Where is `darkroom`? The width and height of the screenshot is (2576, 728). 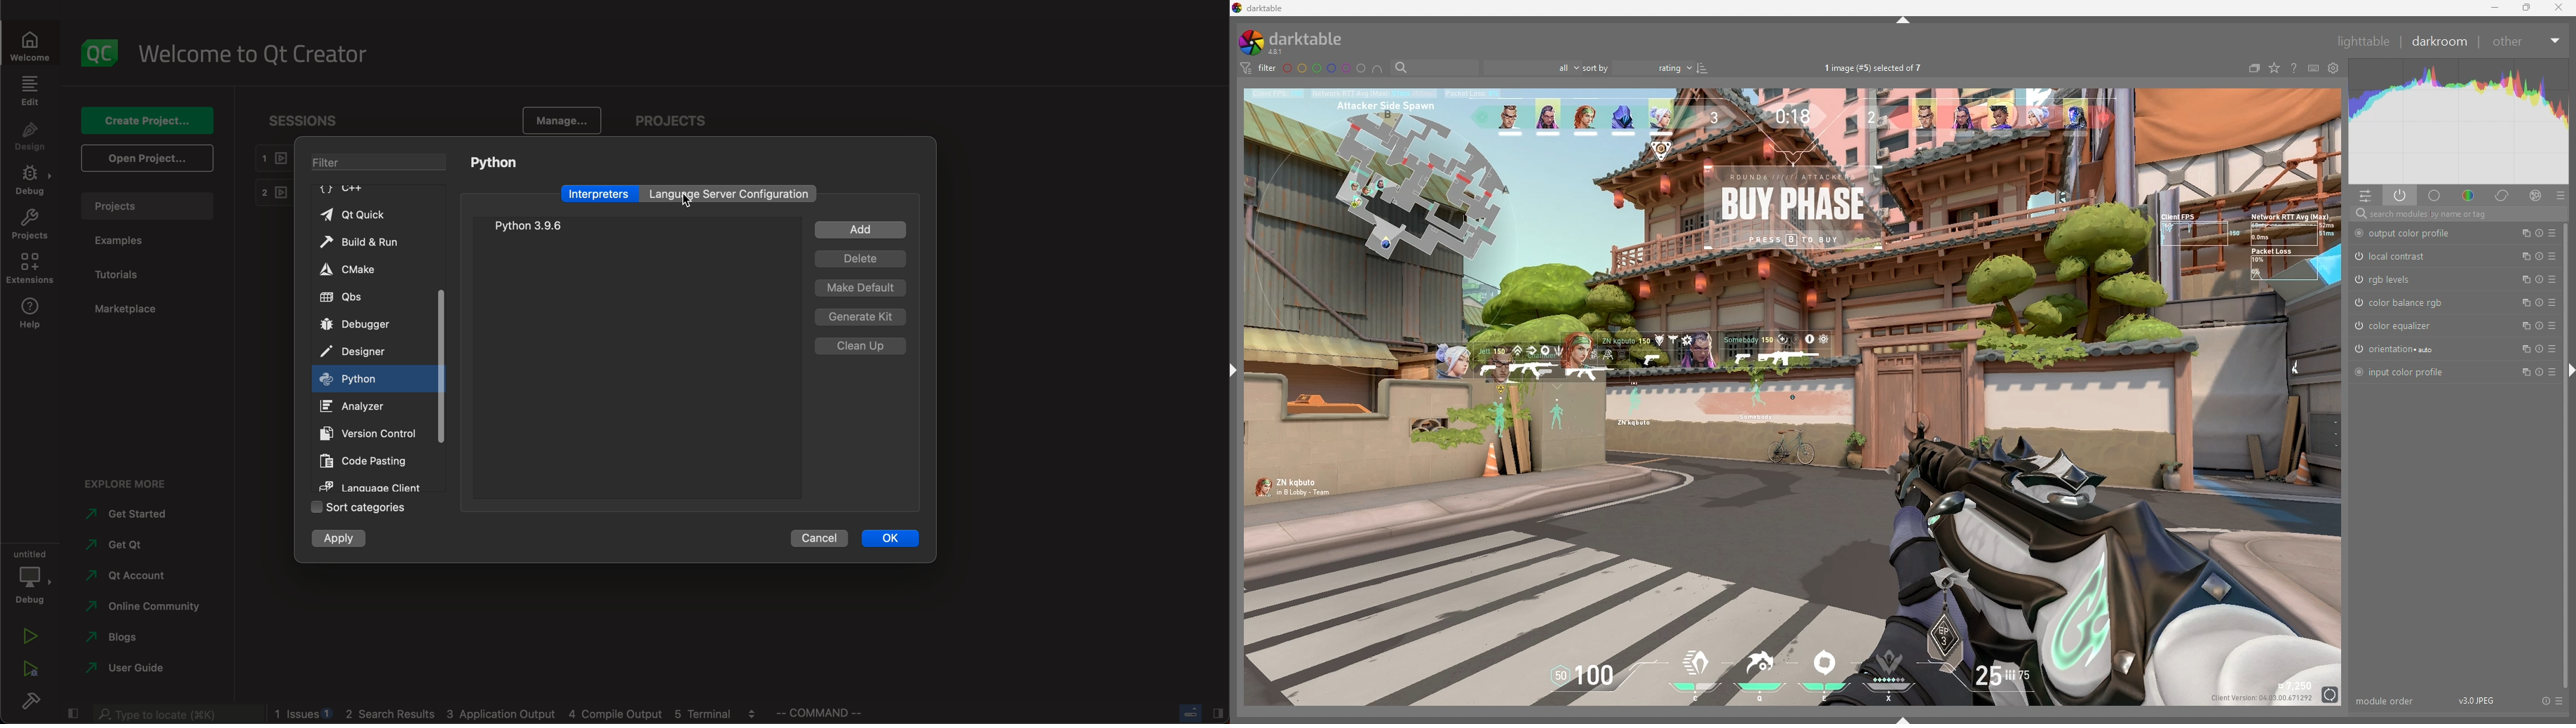 darkroom is located at coordinates (2442, 41).